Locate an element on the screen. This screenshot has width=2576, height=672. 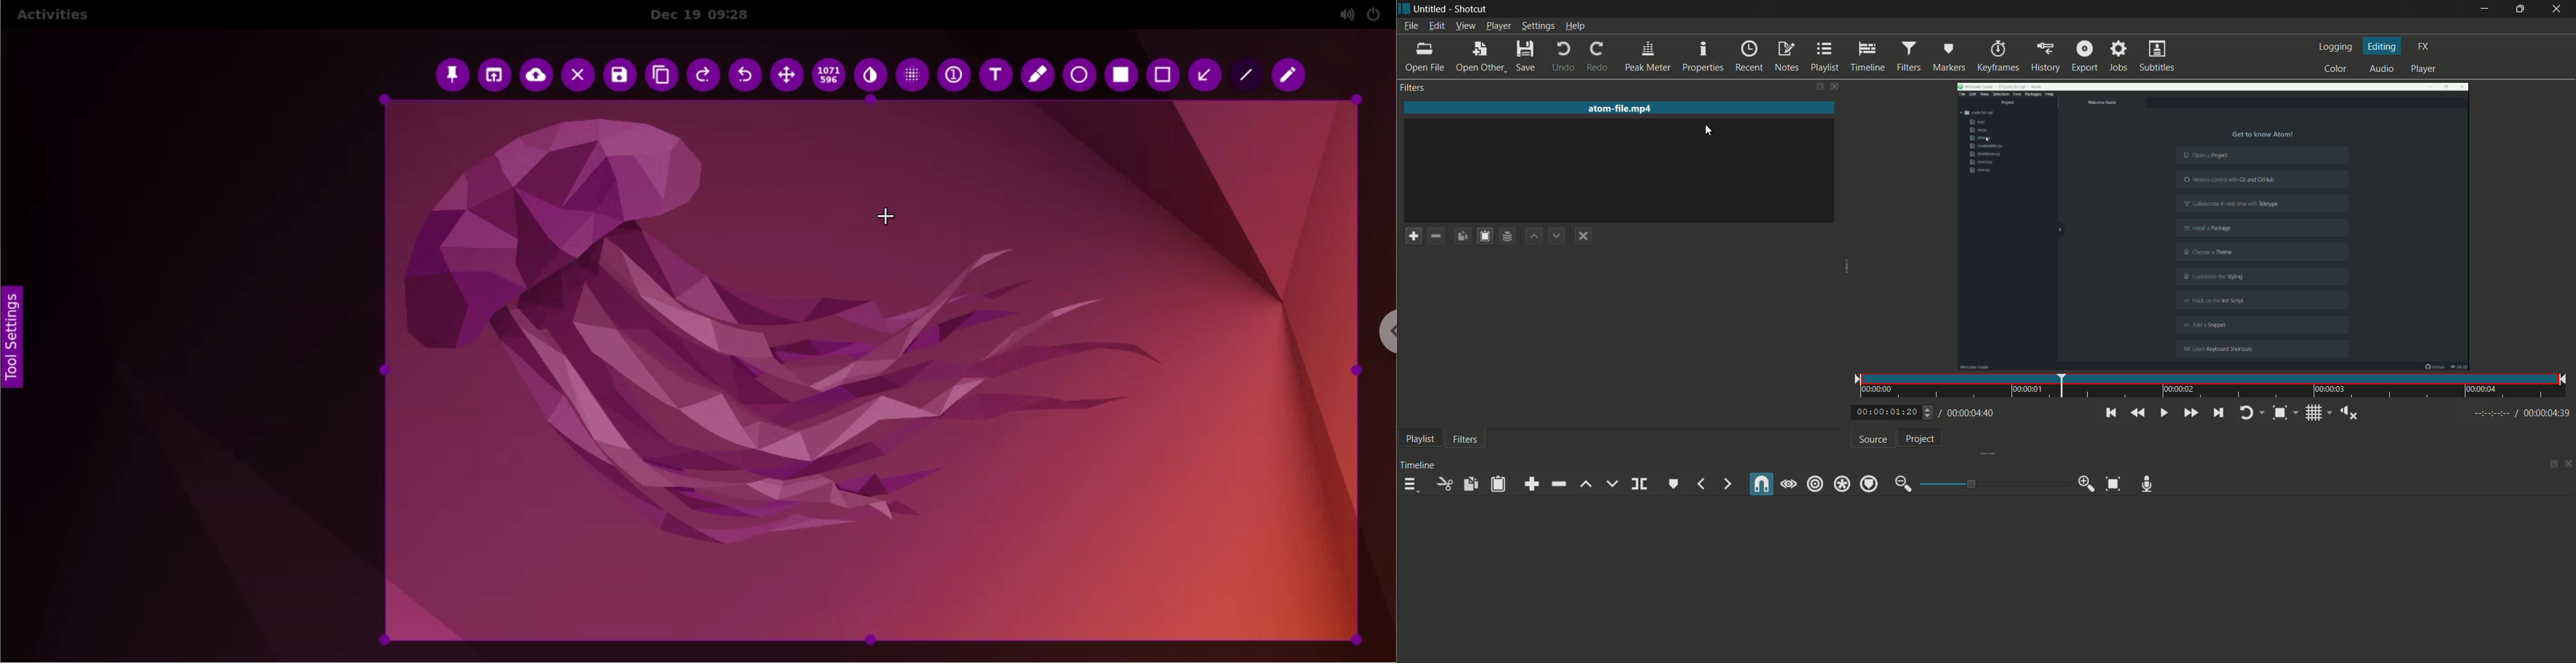
source is located at coordinates (1873, 439).